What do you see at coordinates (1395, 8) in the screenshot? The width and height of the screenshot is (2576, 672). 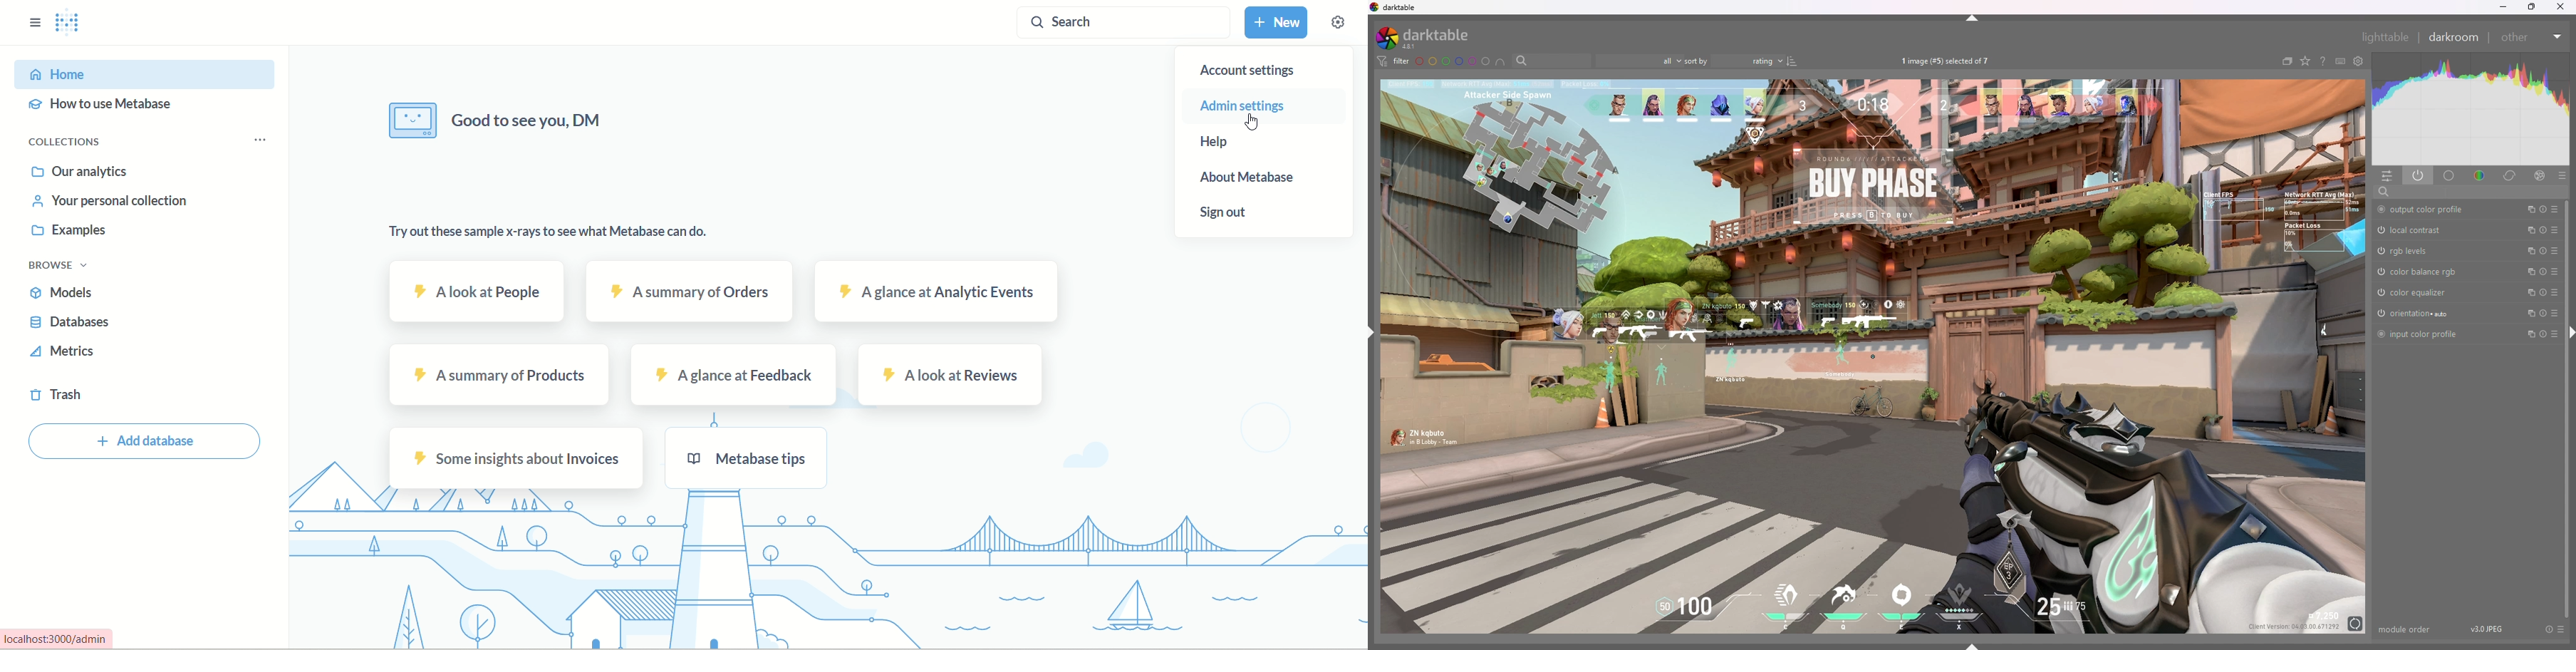 I see `darktable` at bounding box center [1395, 8].